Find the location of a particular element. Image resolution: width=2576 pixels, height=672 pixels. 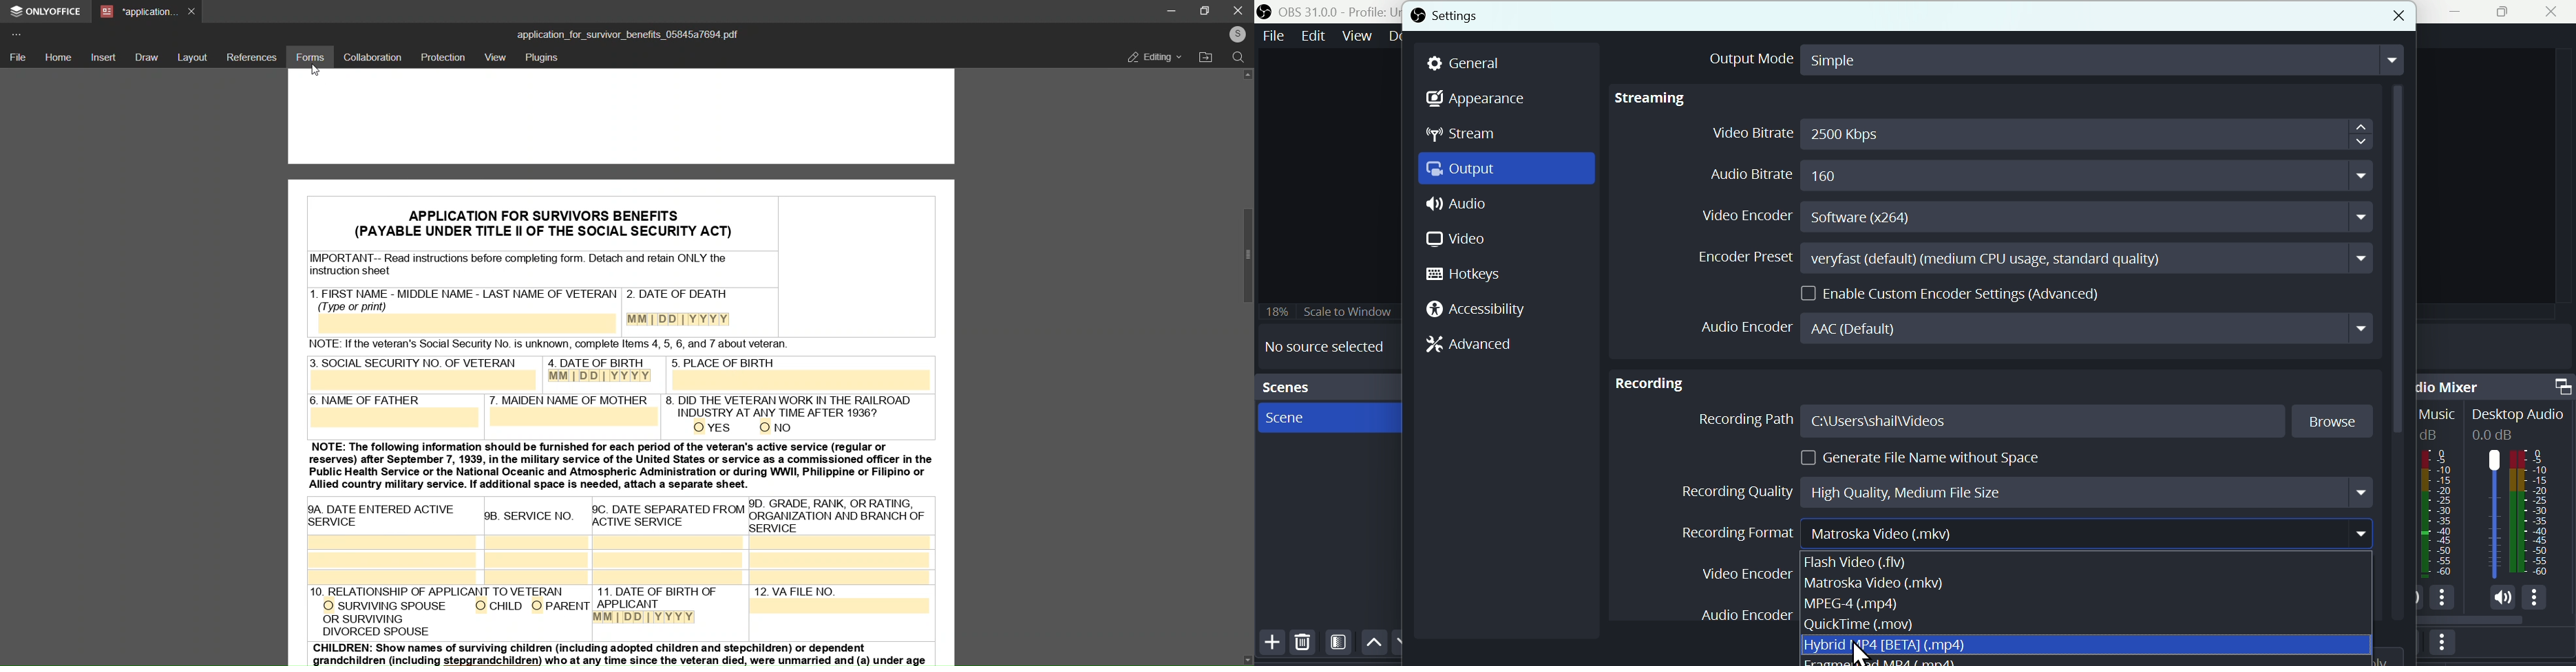

Quicktime is located at coordinates (1860, 624).